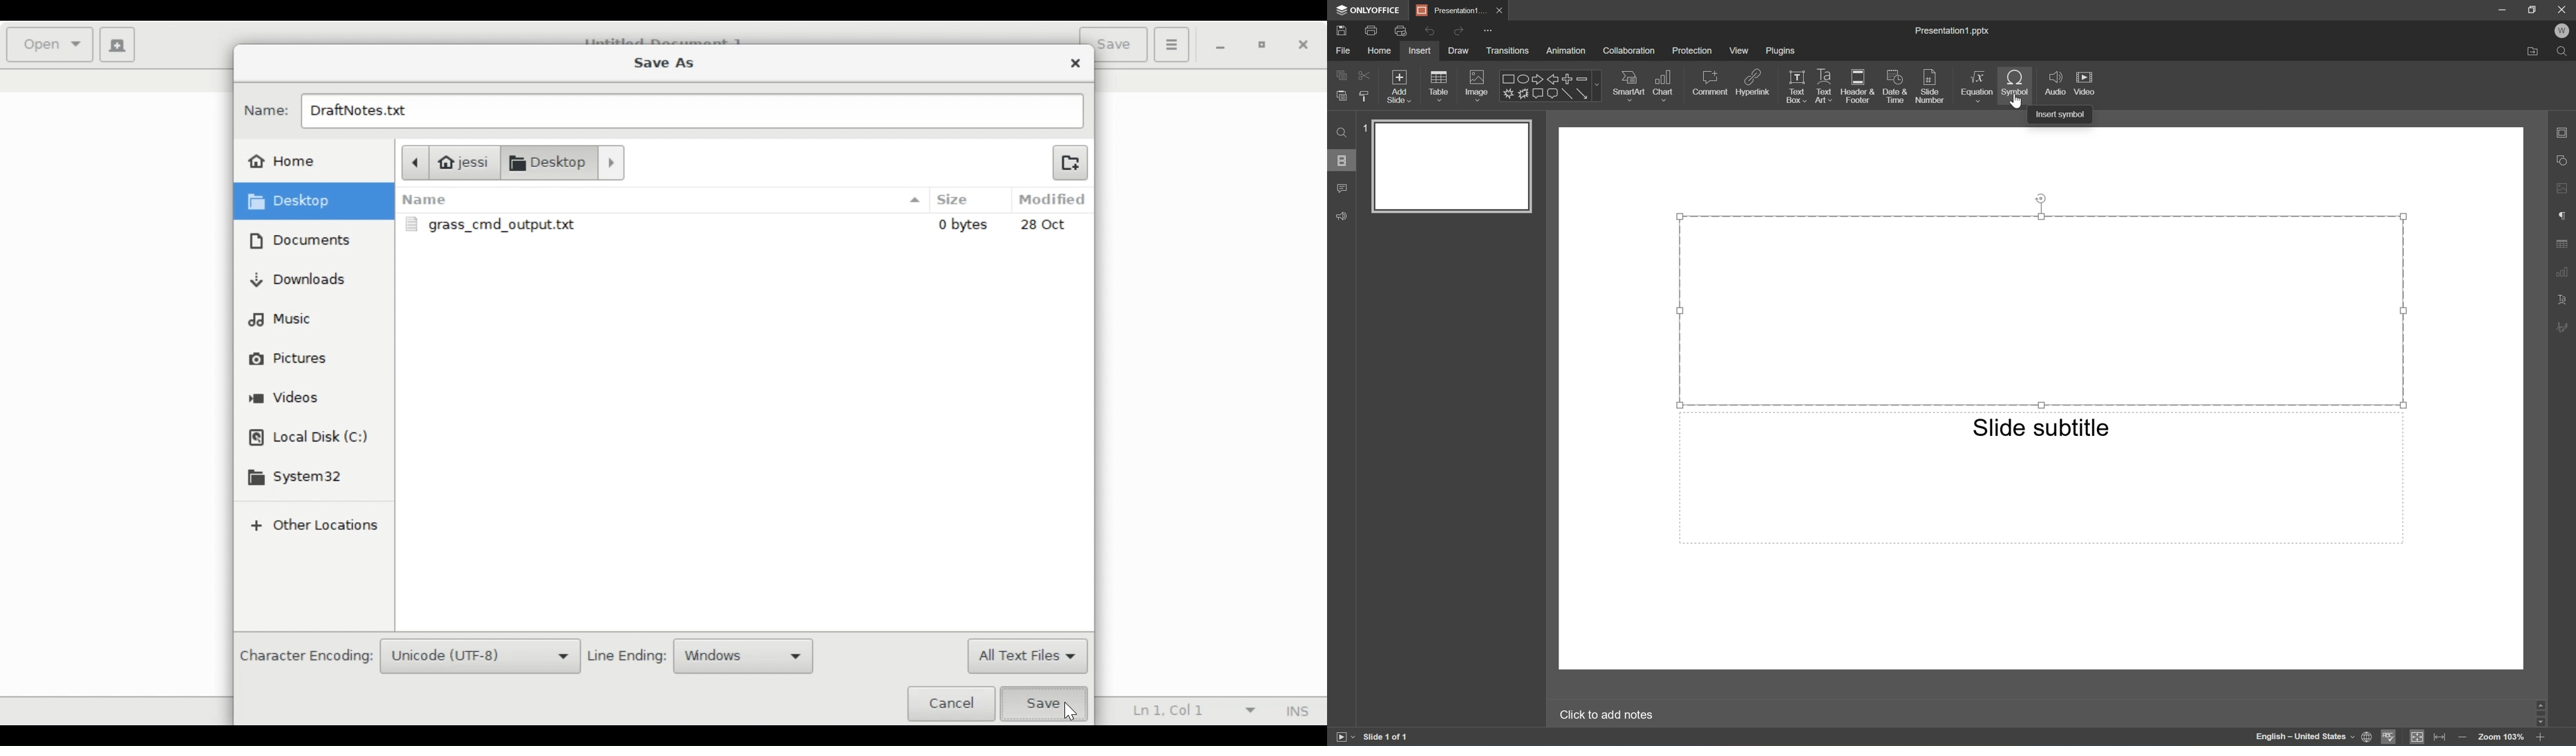 Image resolution: width=2576 pixels, height=756 pixels. Describe the element at coordinates (1340, 132) in the screenshot. I see `Find` at that location.